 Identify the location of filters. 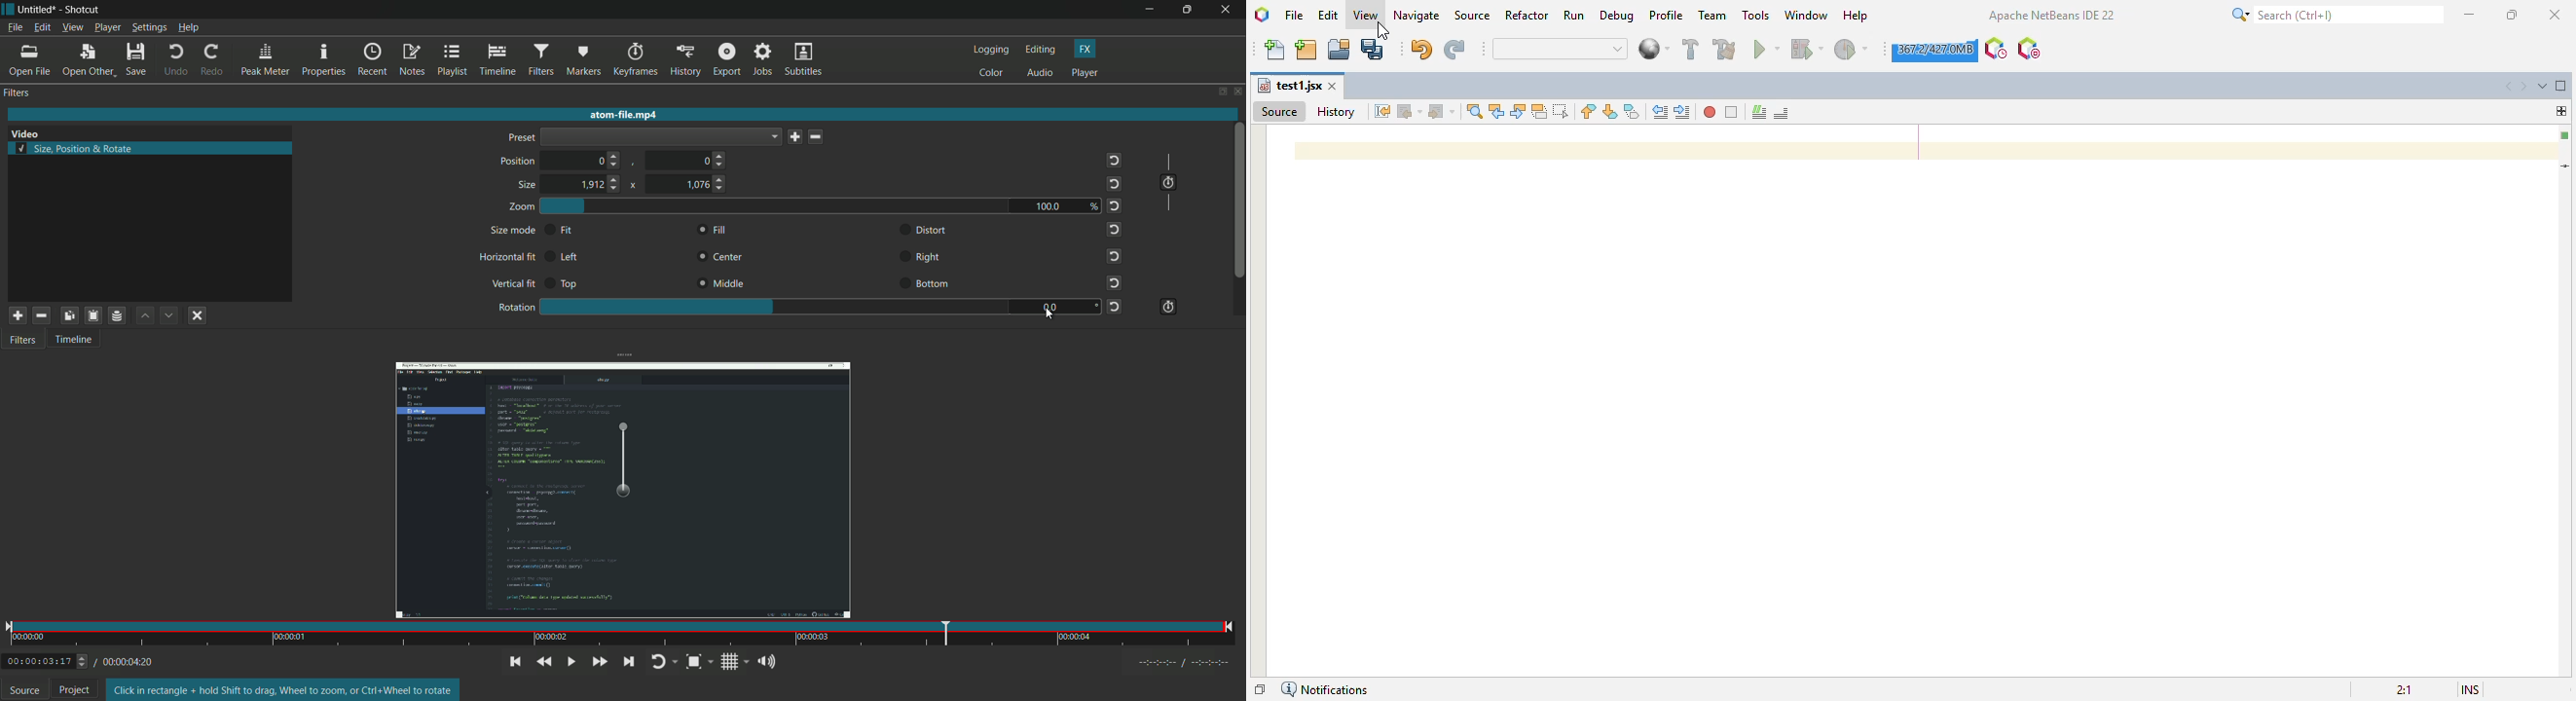
(18, 93).